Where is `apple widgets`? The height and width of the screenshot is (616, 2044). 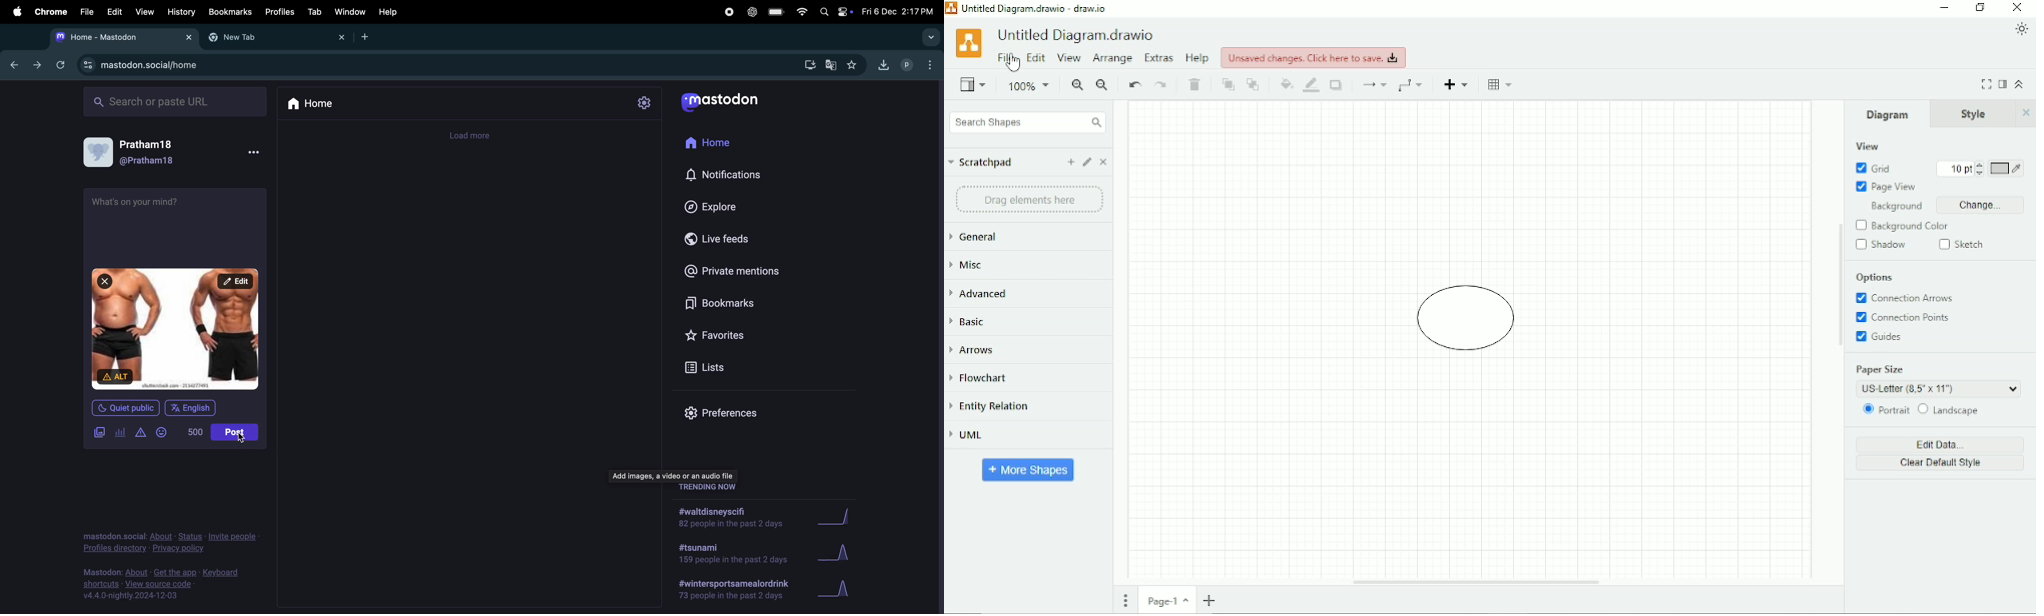 apple widgets is located at coordinates (833, 12).